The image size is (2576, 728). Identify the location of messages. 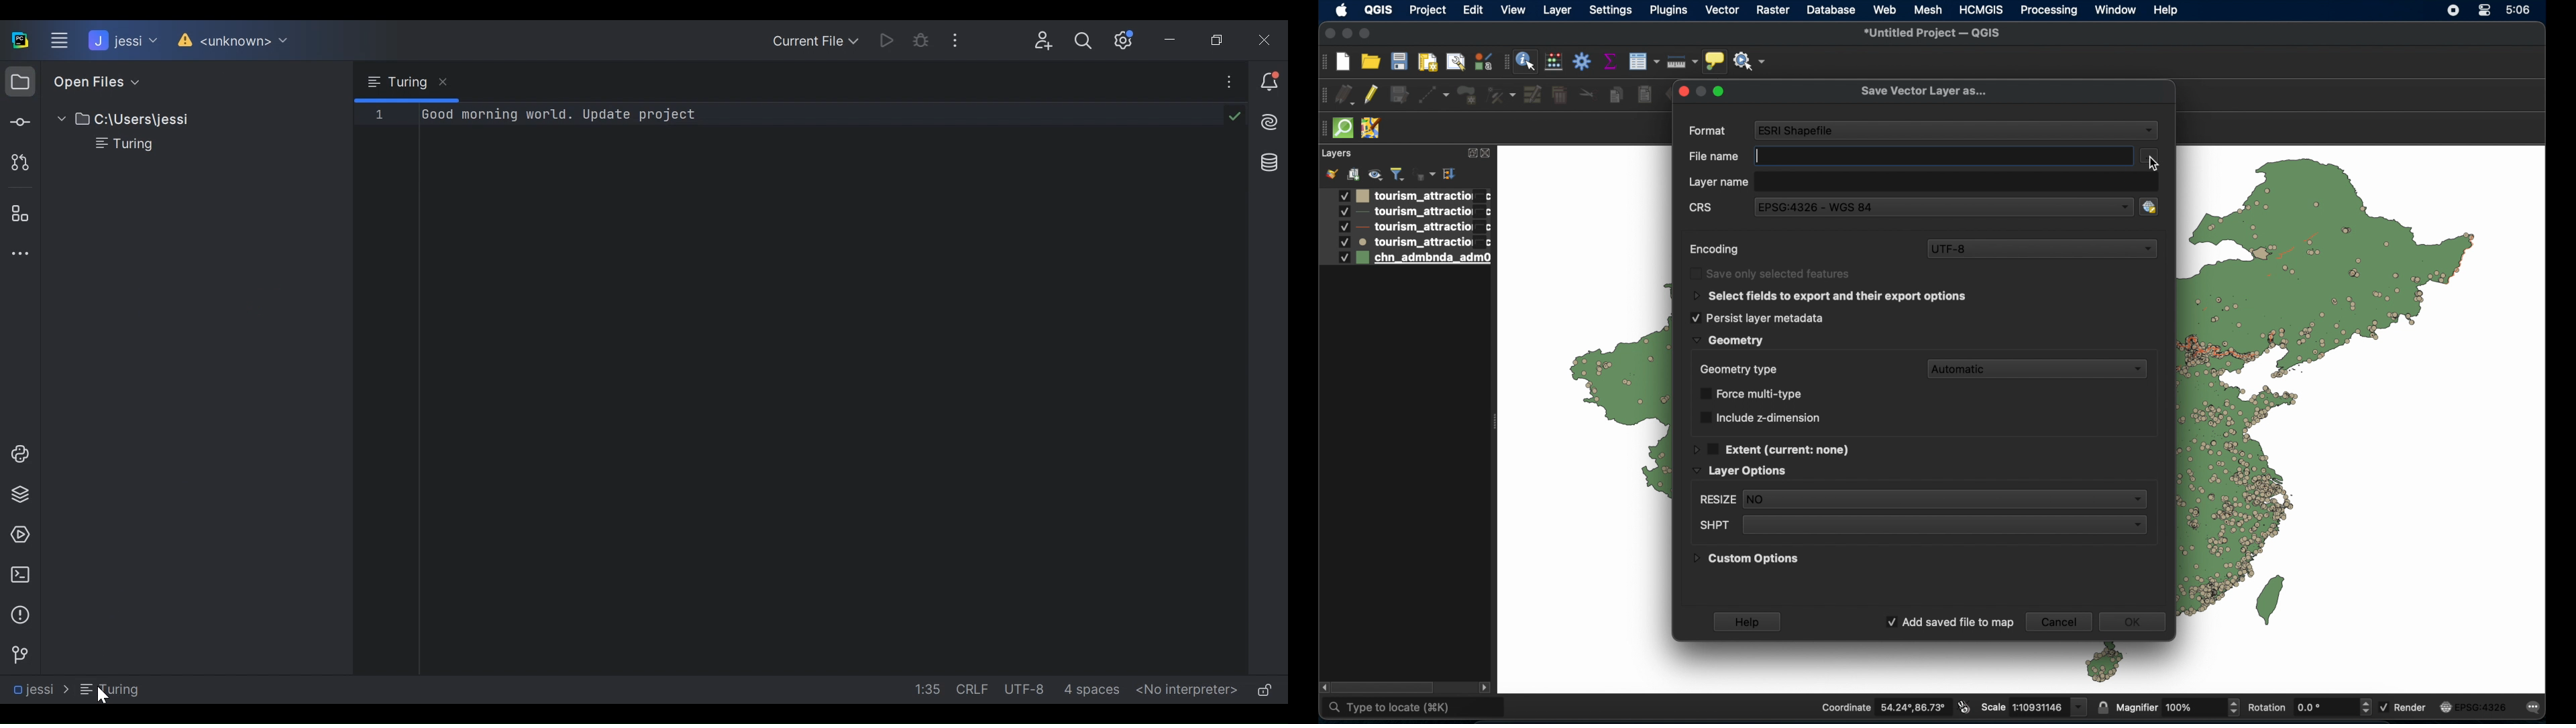
(2536, 707).